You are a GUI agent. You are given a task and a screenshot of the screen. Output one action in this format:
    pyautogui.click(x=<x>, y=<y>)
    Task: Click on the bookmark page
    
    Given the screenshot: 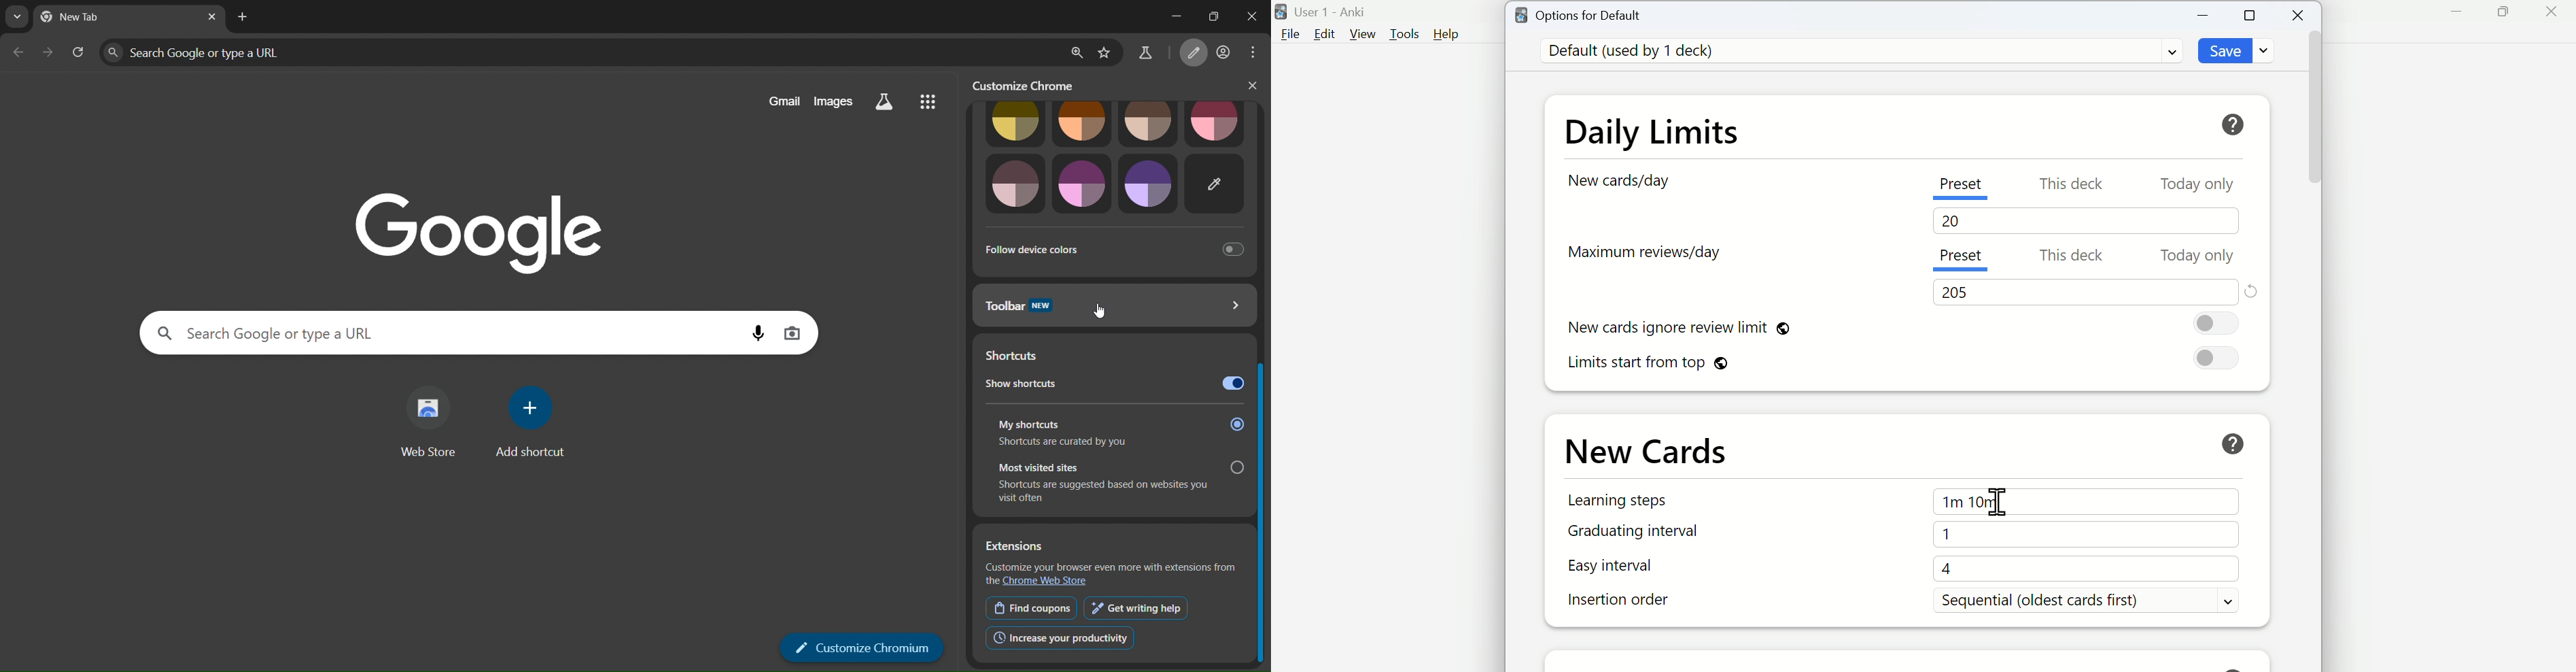 What is the action you would take?
    pyautogui.click(x=1109, y=50)
    